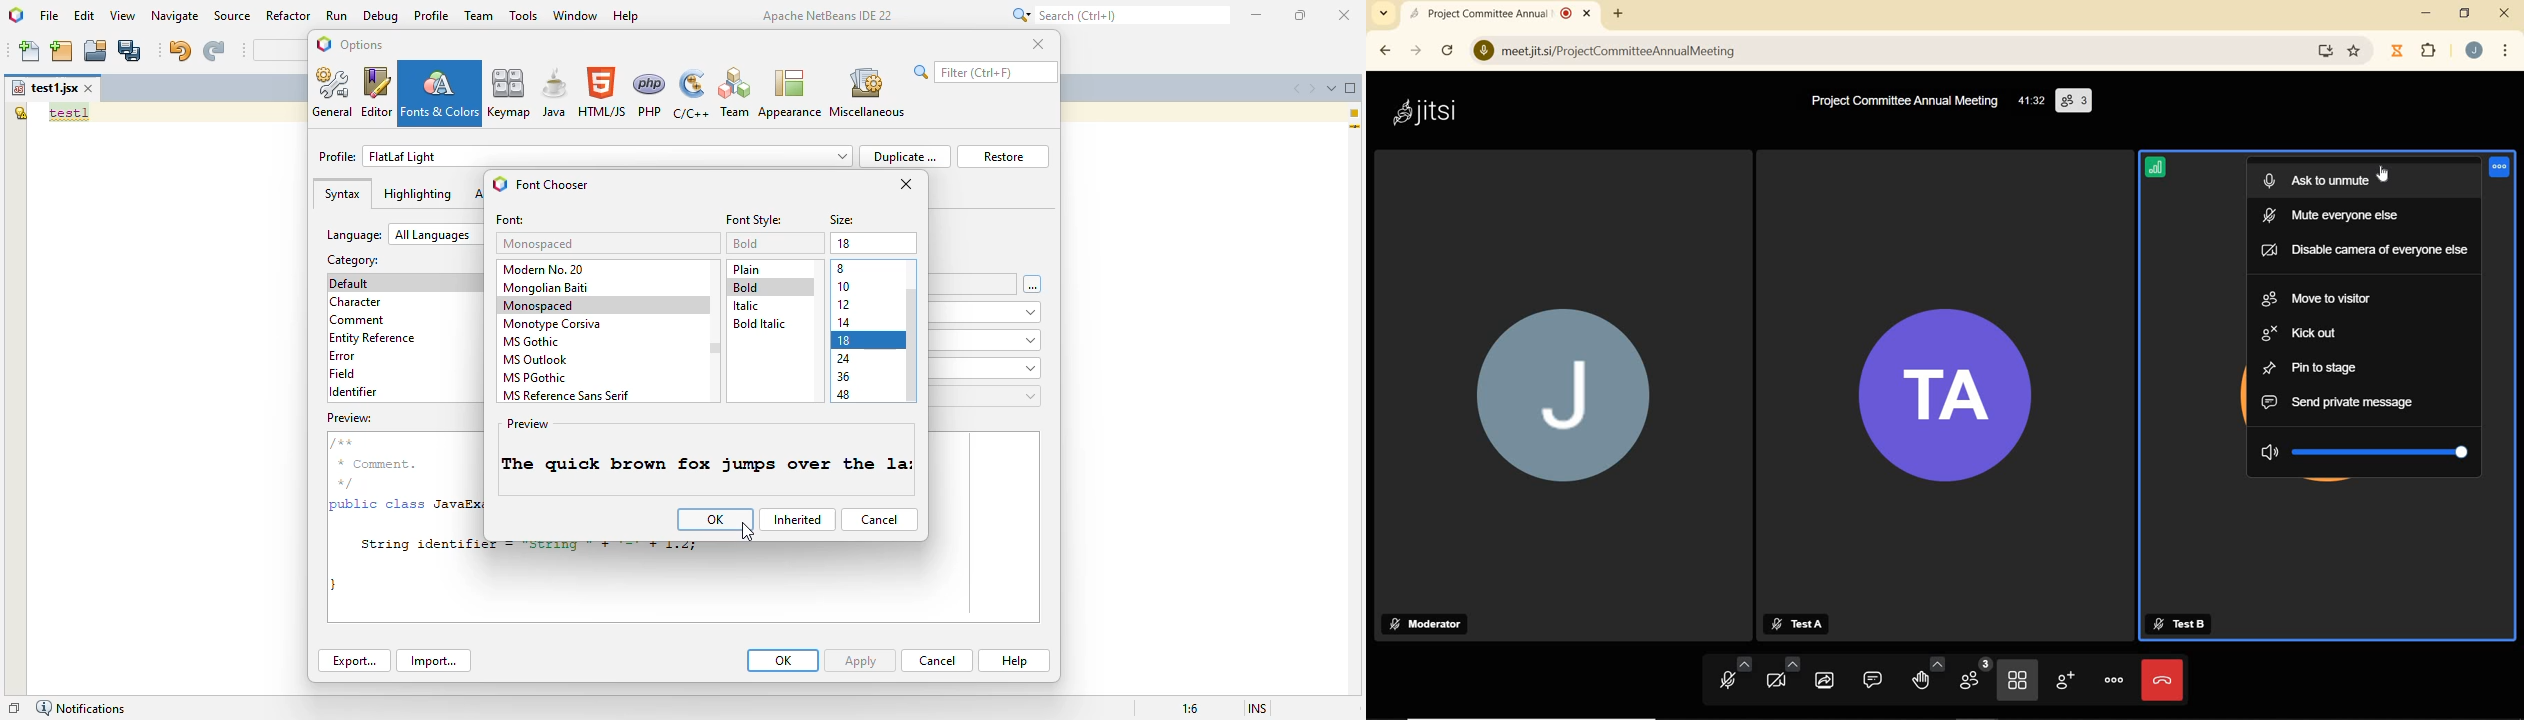 This screenshot has height=728, width=2548. I want to click on favourite, so click(2356, 53).